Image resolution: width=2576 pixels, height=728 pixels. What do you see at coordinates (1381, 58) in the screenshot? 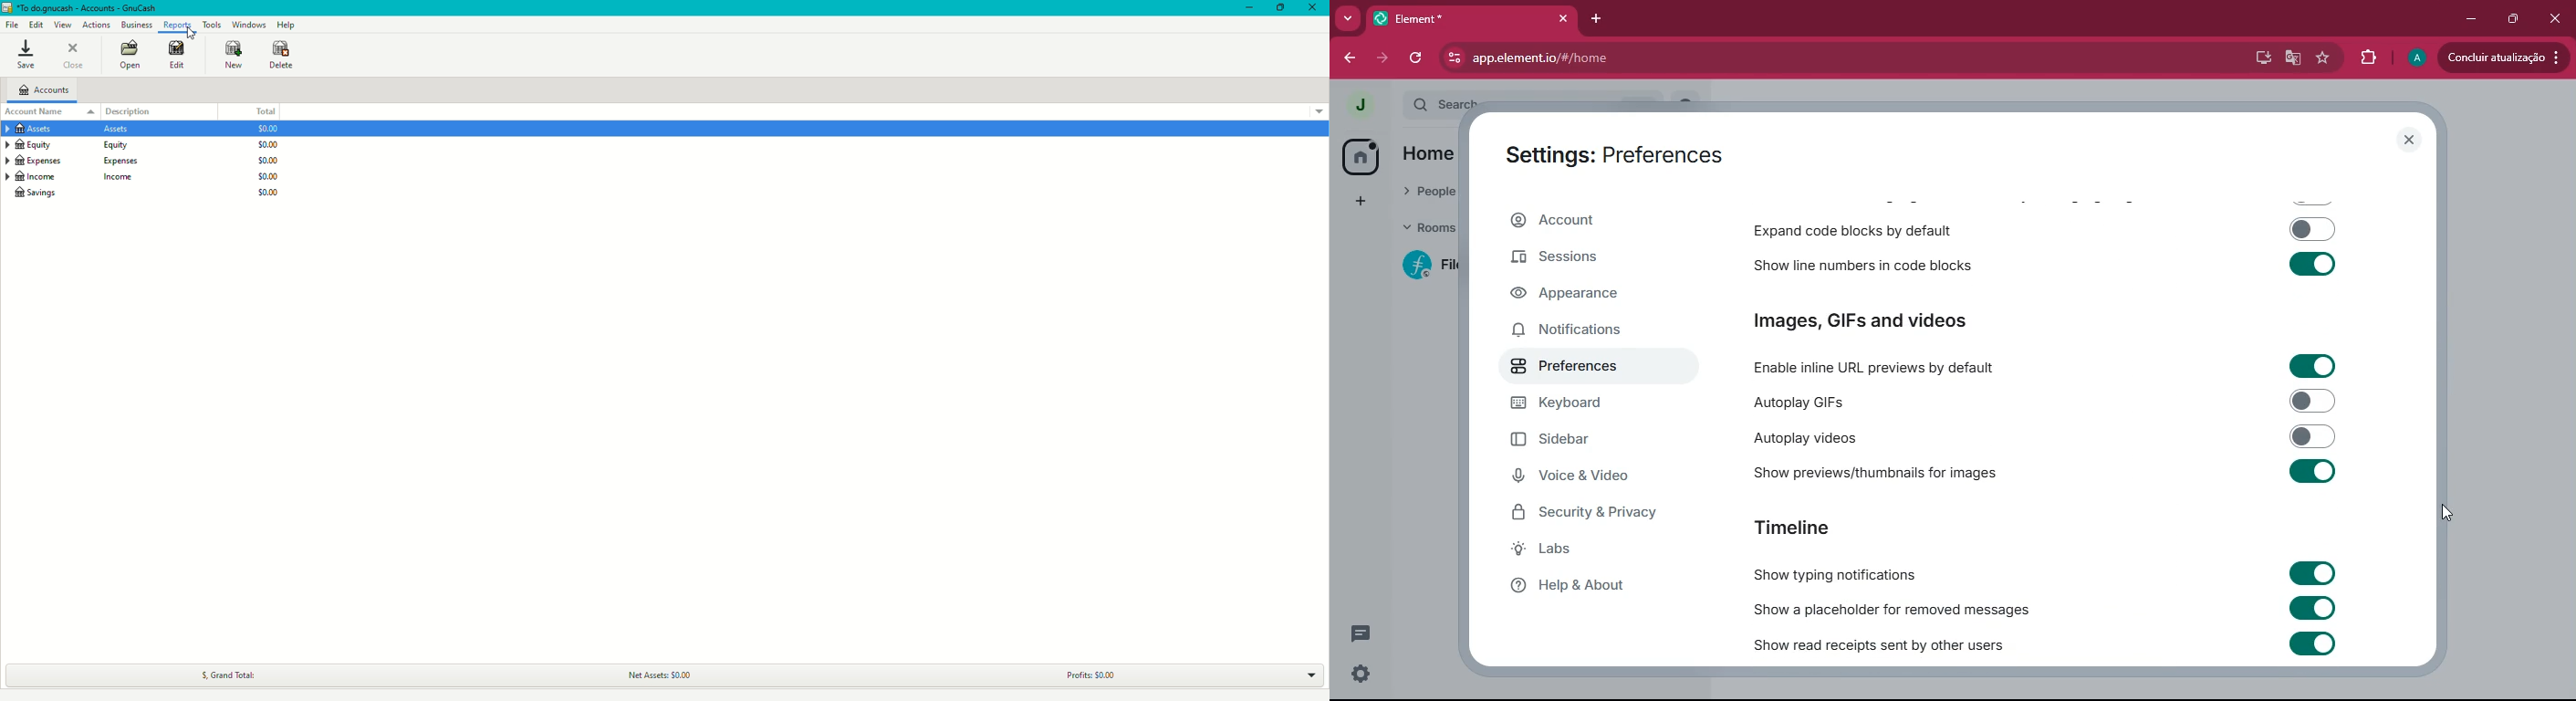
I see `forward` at bounding box center [1381, 58].